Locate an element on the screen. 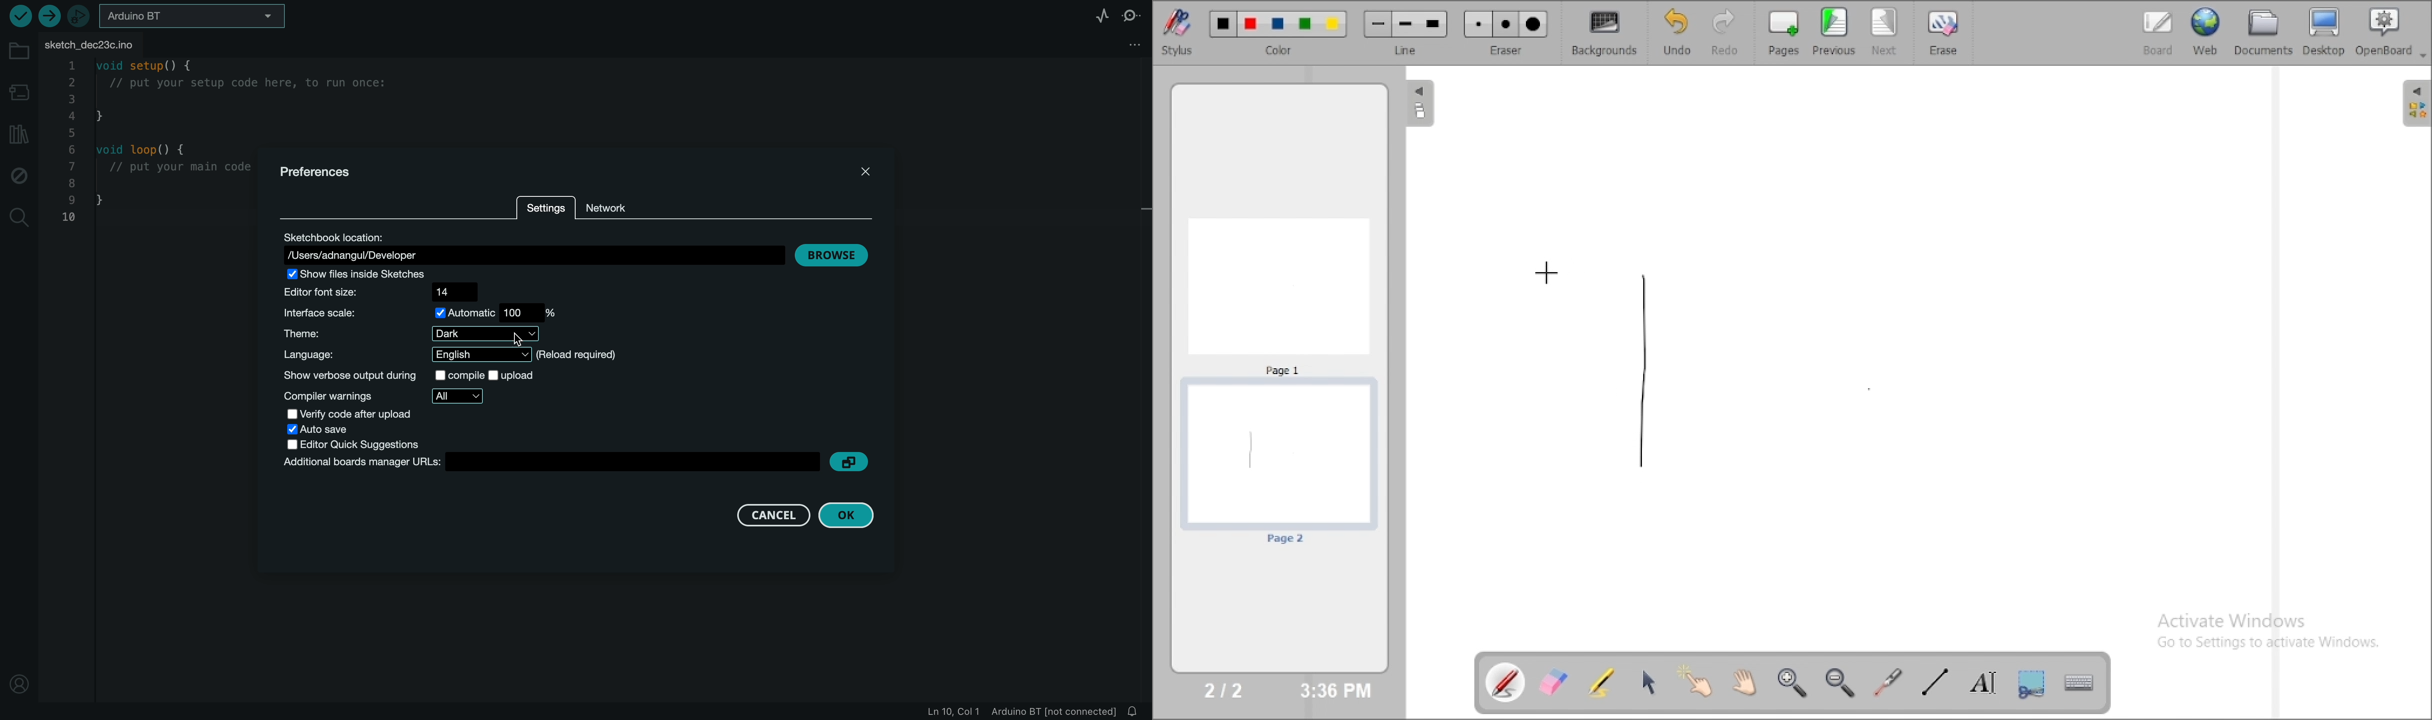 This screenshot has width=2436, height=728. scroll page is located at coordinates (1743, 681).